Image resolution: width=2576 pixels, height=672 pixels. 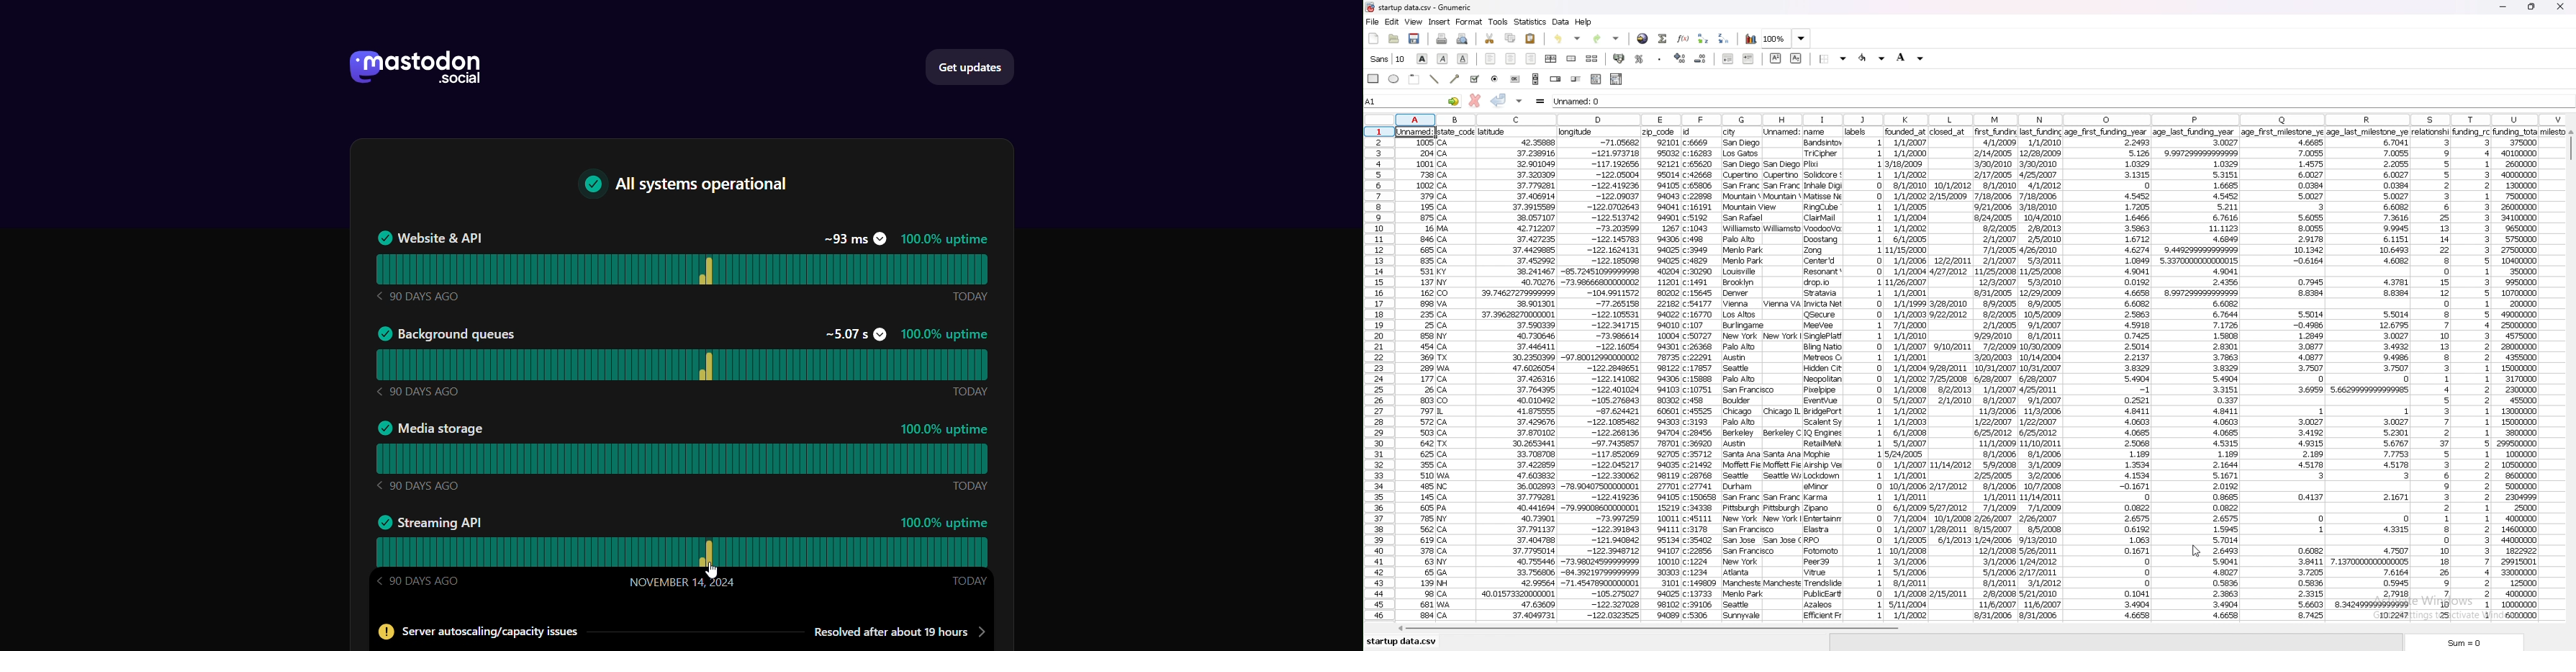 What do you see at coordinates (2370, 374) in the screenshot?
I see `daat` at bounding box center [2370, 374].